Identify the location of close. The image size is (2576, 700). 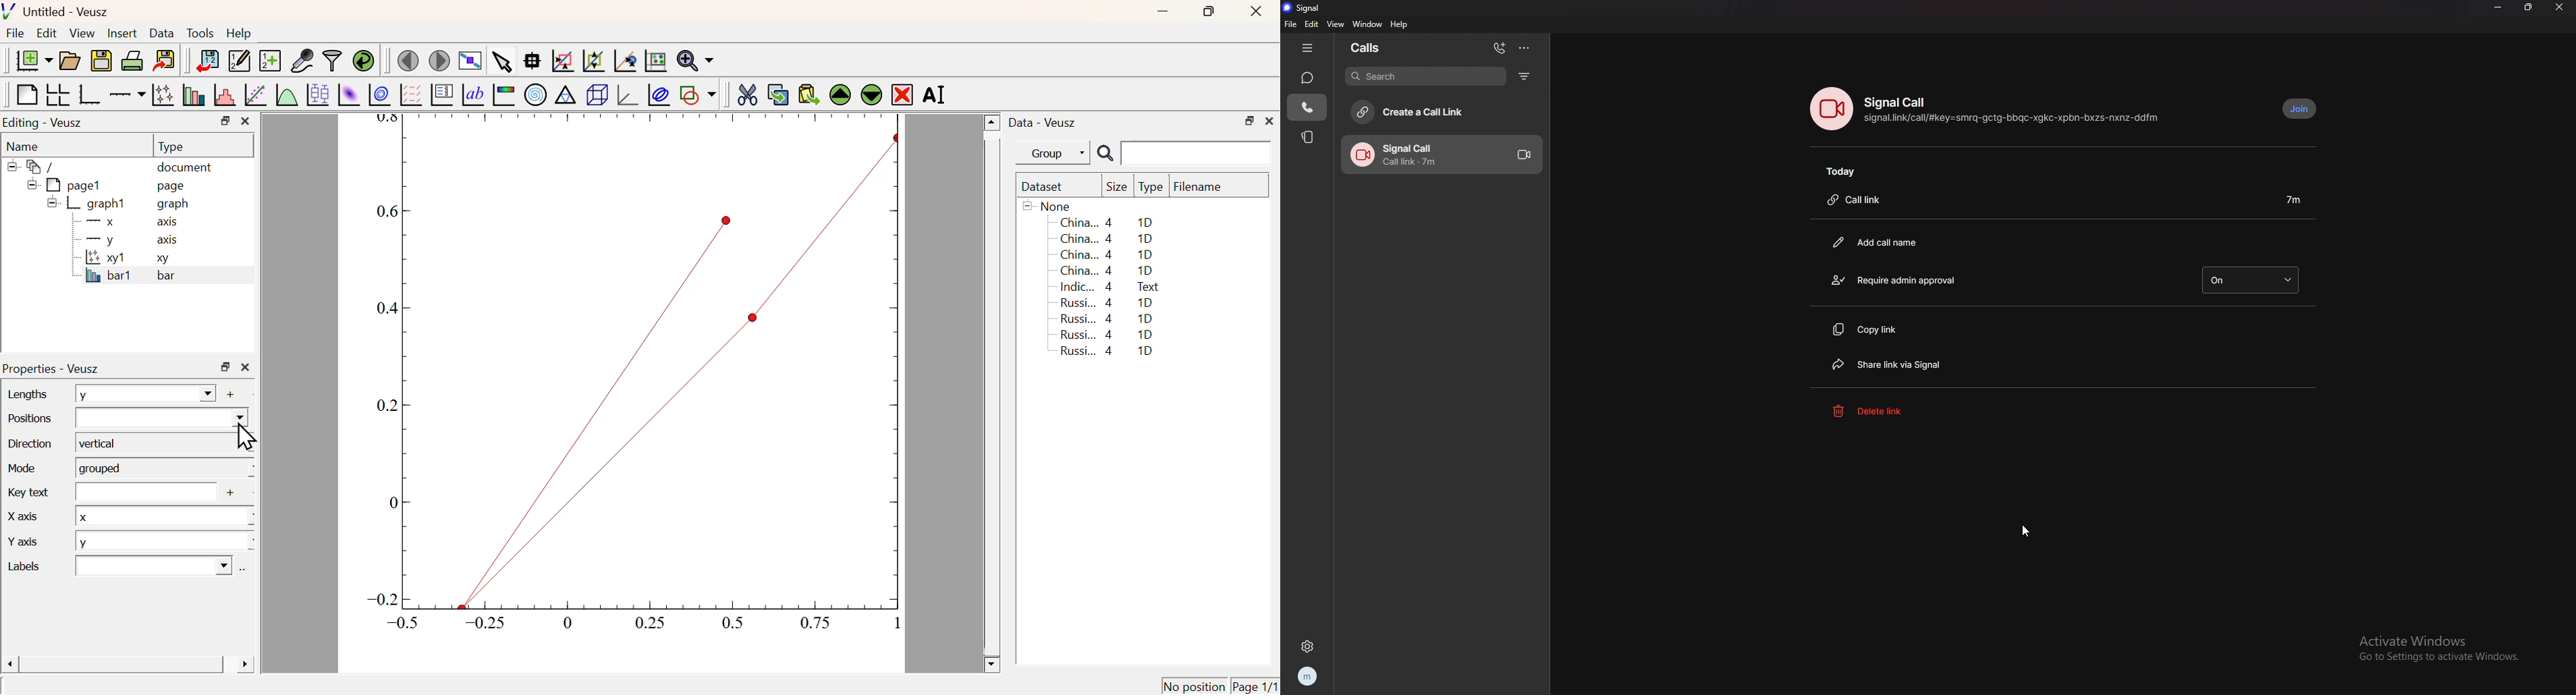
(2559, 7).